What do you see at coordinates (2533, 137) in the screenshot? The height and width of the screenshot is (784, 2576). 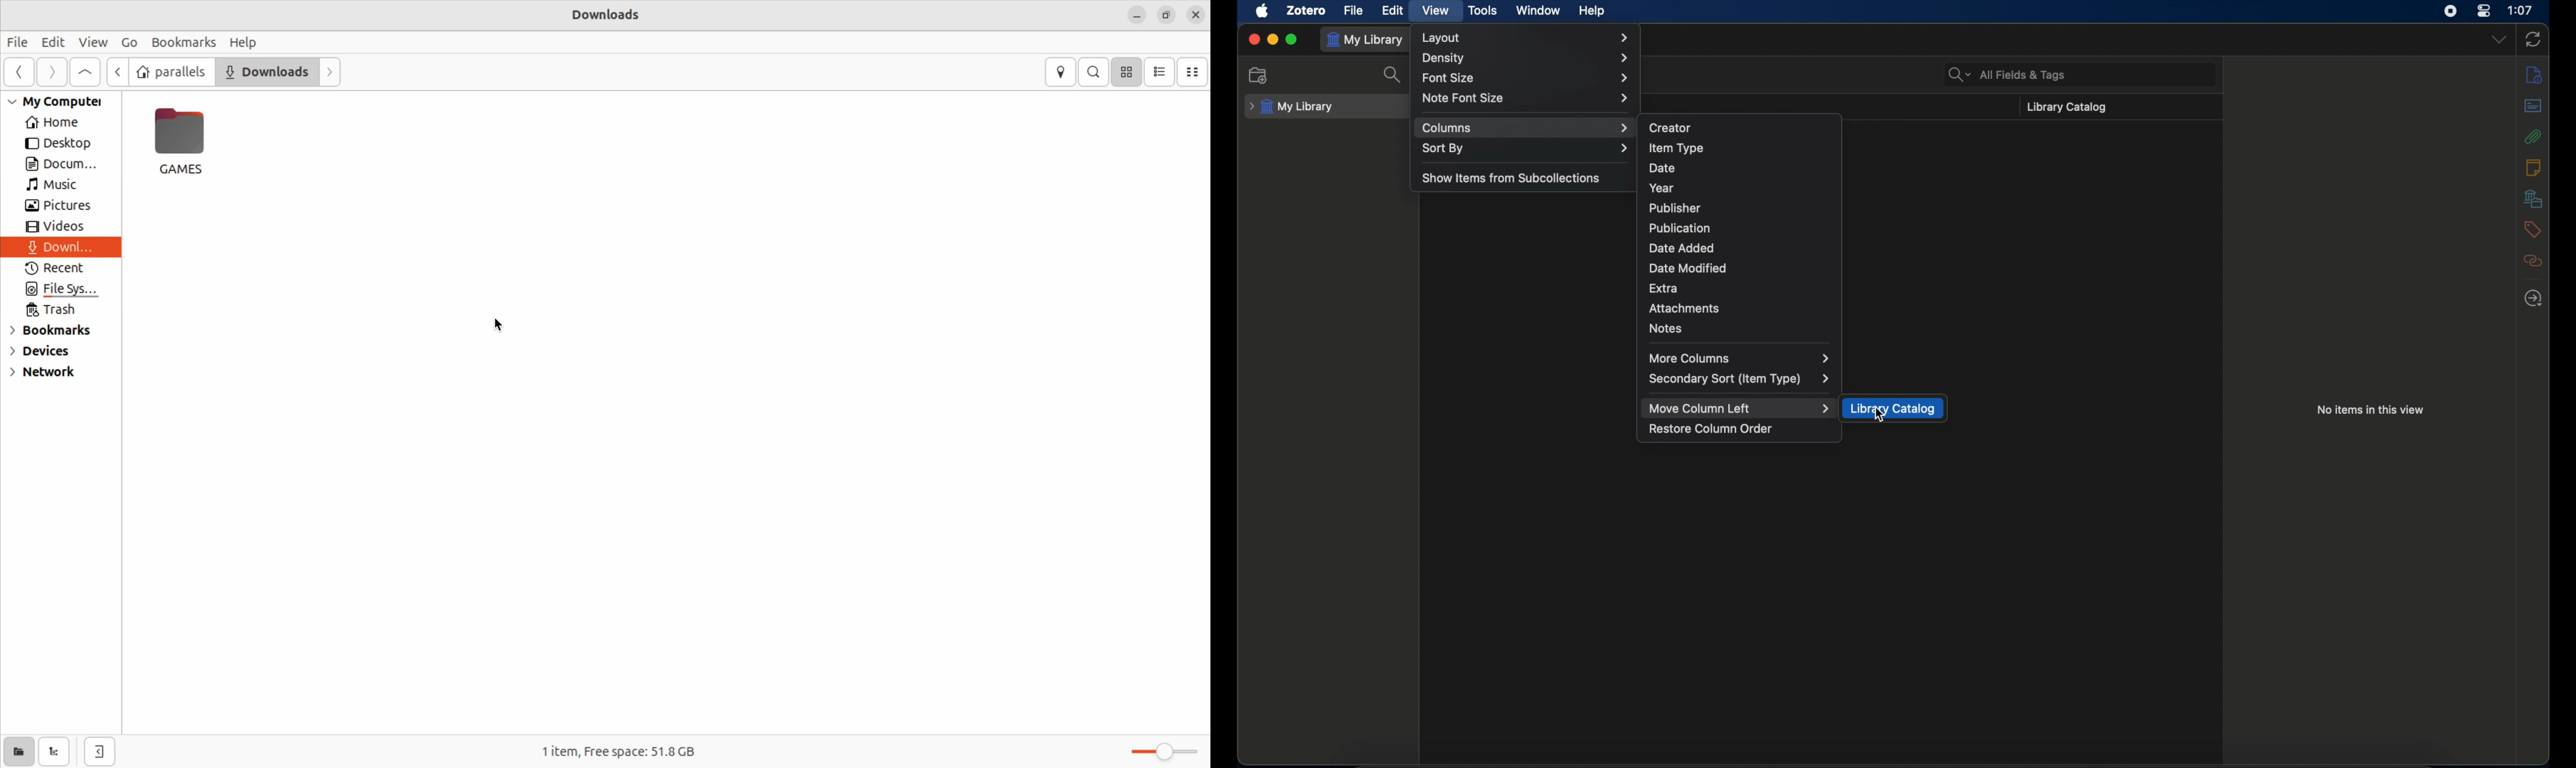 I see `attachments` at bounding box center [2533, 137].